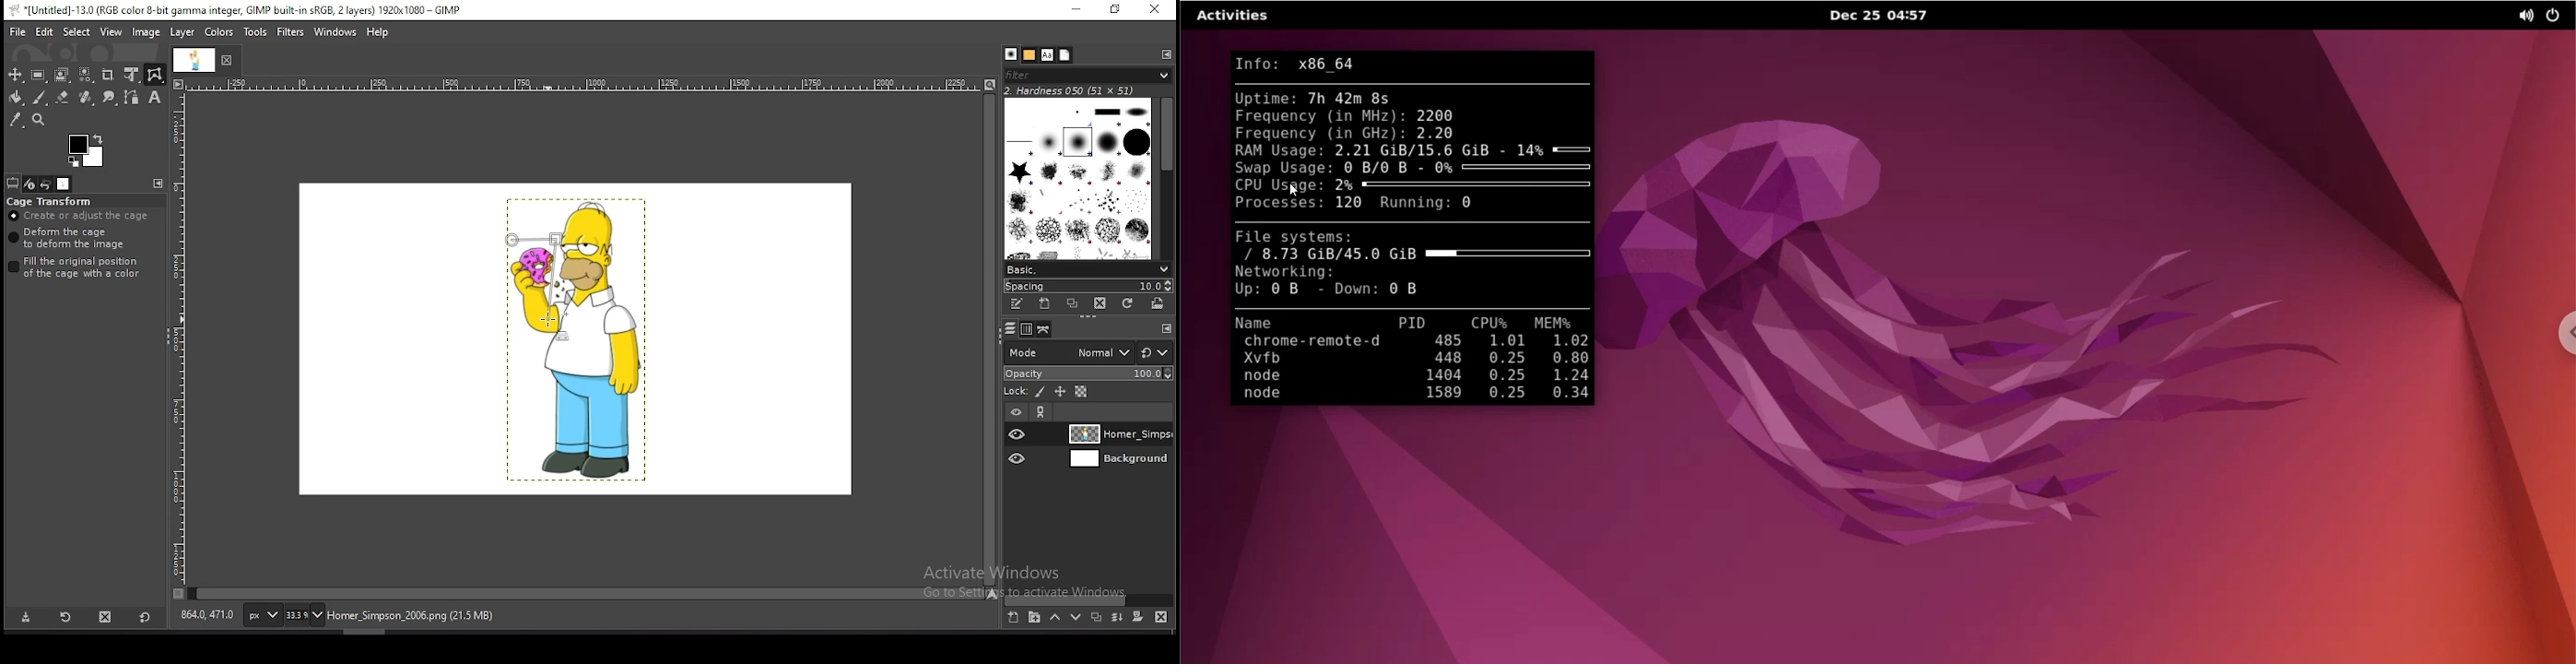 The width and height of the screenshot is (2576, 672). Describe the element at coordinates (1116, 460) in the screenshot. I see `layer` at that location.